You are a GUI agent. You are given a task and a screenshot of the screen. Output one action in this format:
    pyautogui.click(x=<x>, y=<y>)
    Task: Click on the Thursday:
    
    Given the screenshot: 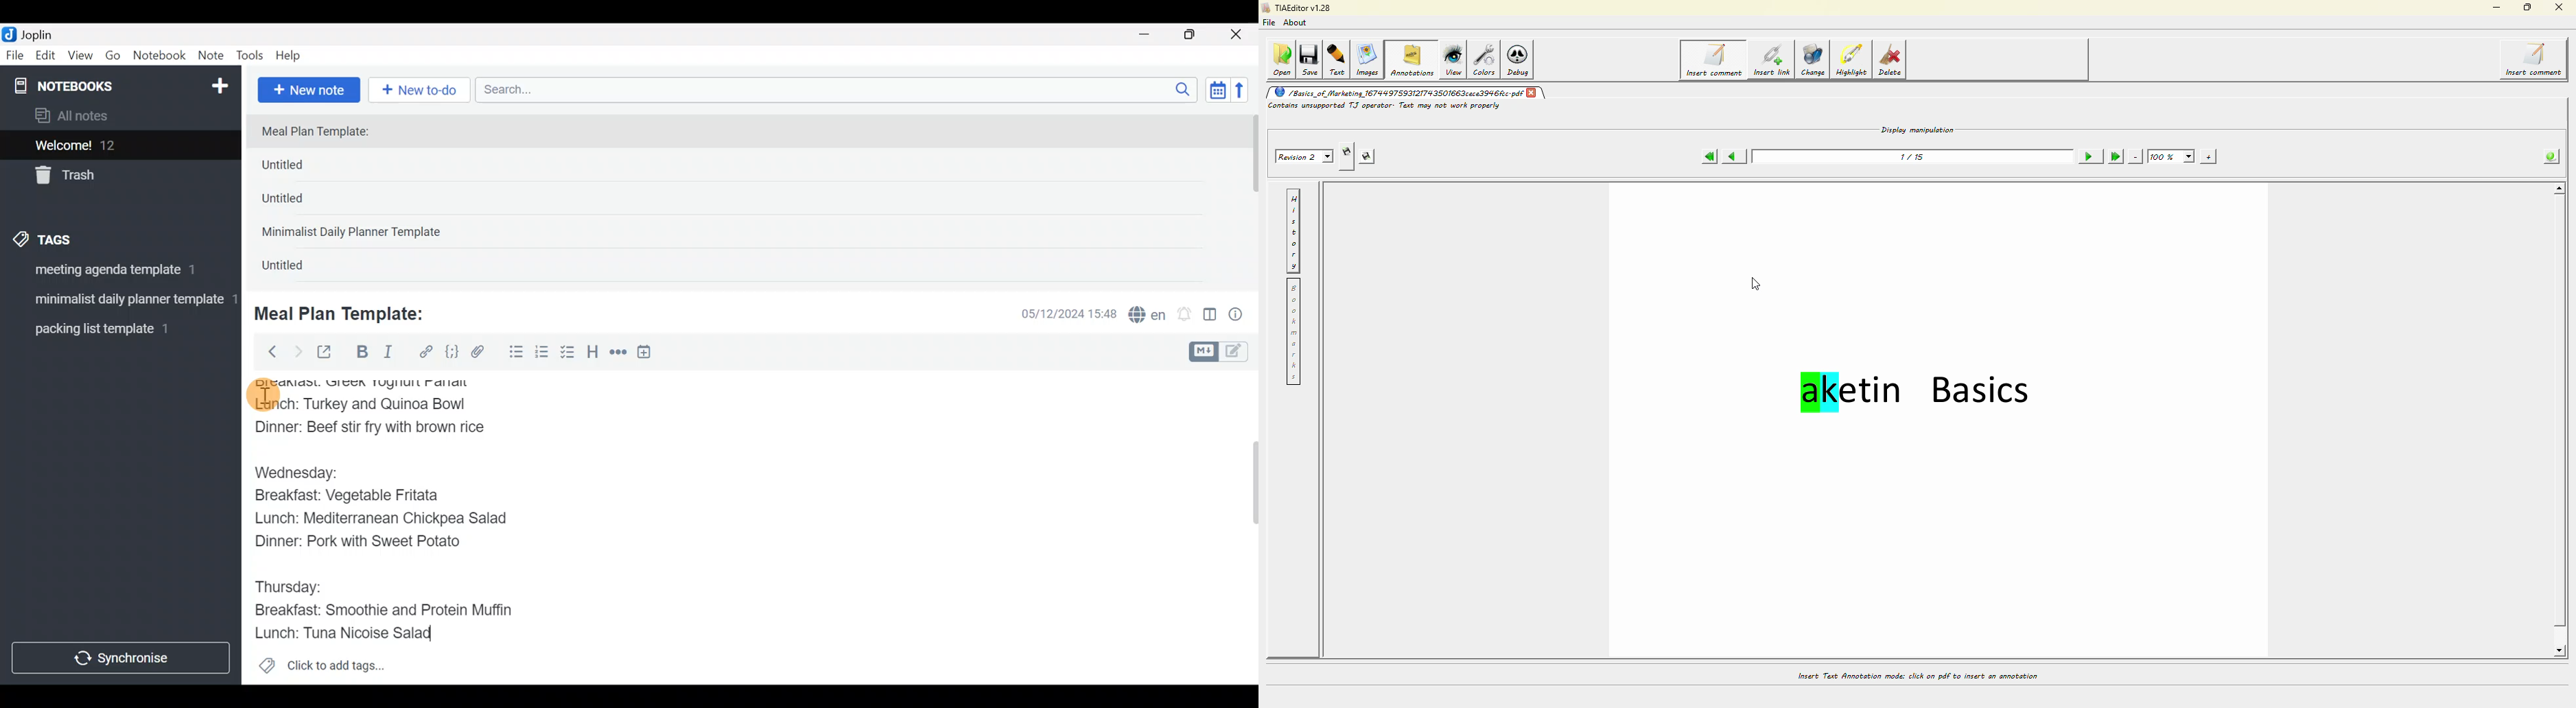 What is the action you would take?
    pyautogui.click(x=294, y=585)
    